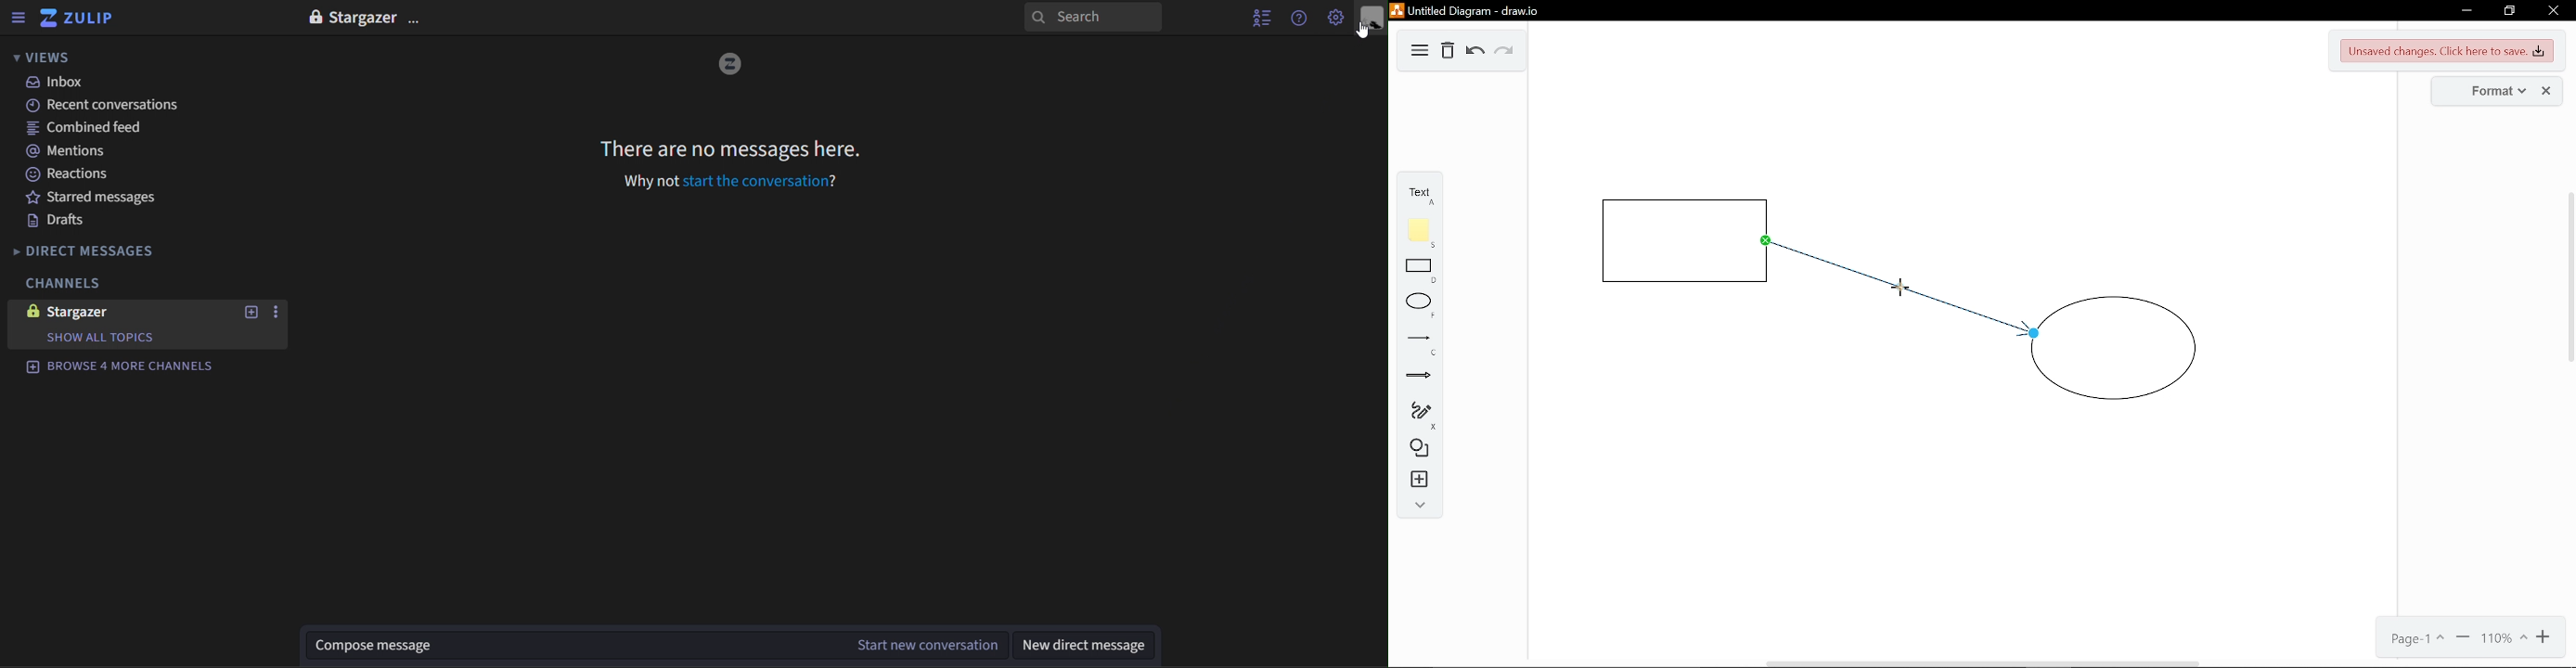  I want to click on starred messages, so click(97, 196).